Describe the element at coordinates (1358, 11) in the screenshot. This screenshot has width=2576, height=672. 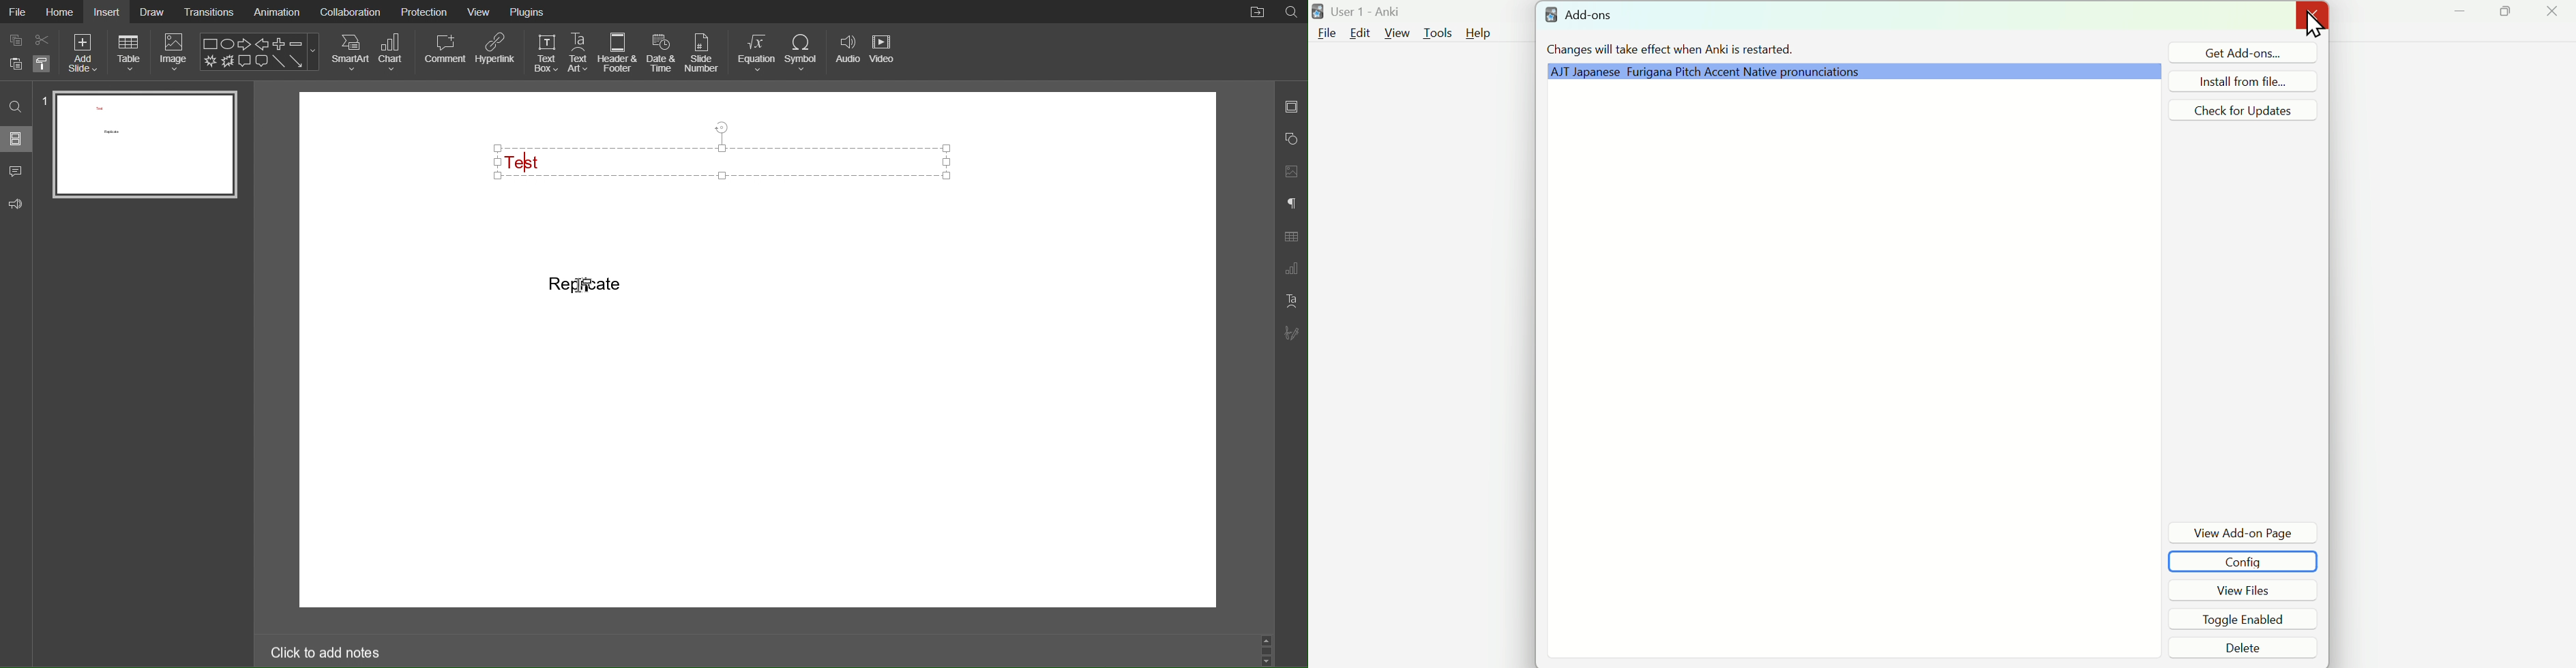
I see `User 1 - Anki` at that location.